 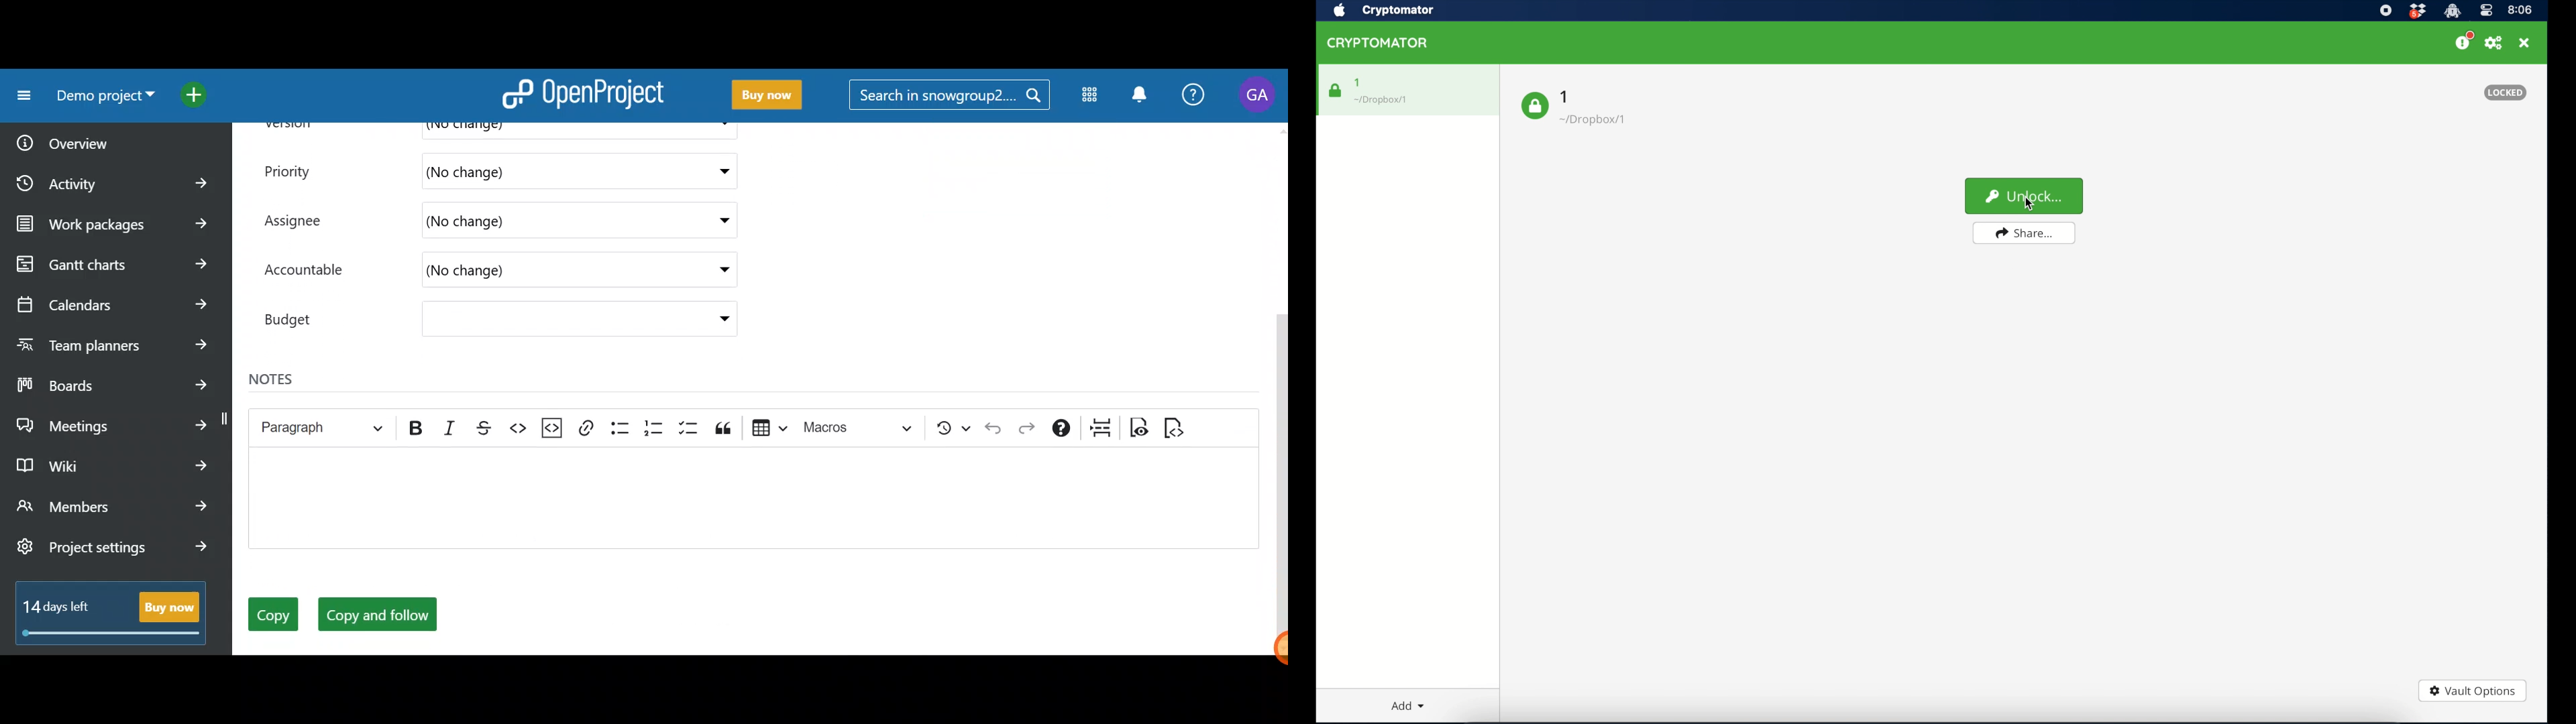 What do you see at coordinates (1085, 97) in the screenshot?
I see `Modules` at bounding box center [1085, 97].